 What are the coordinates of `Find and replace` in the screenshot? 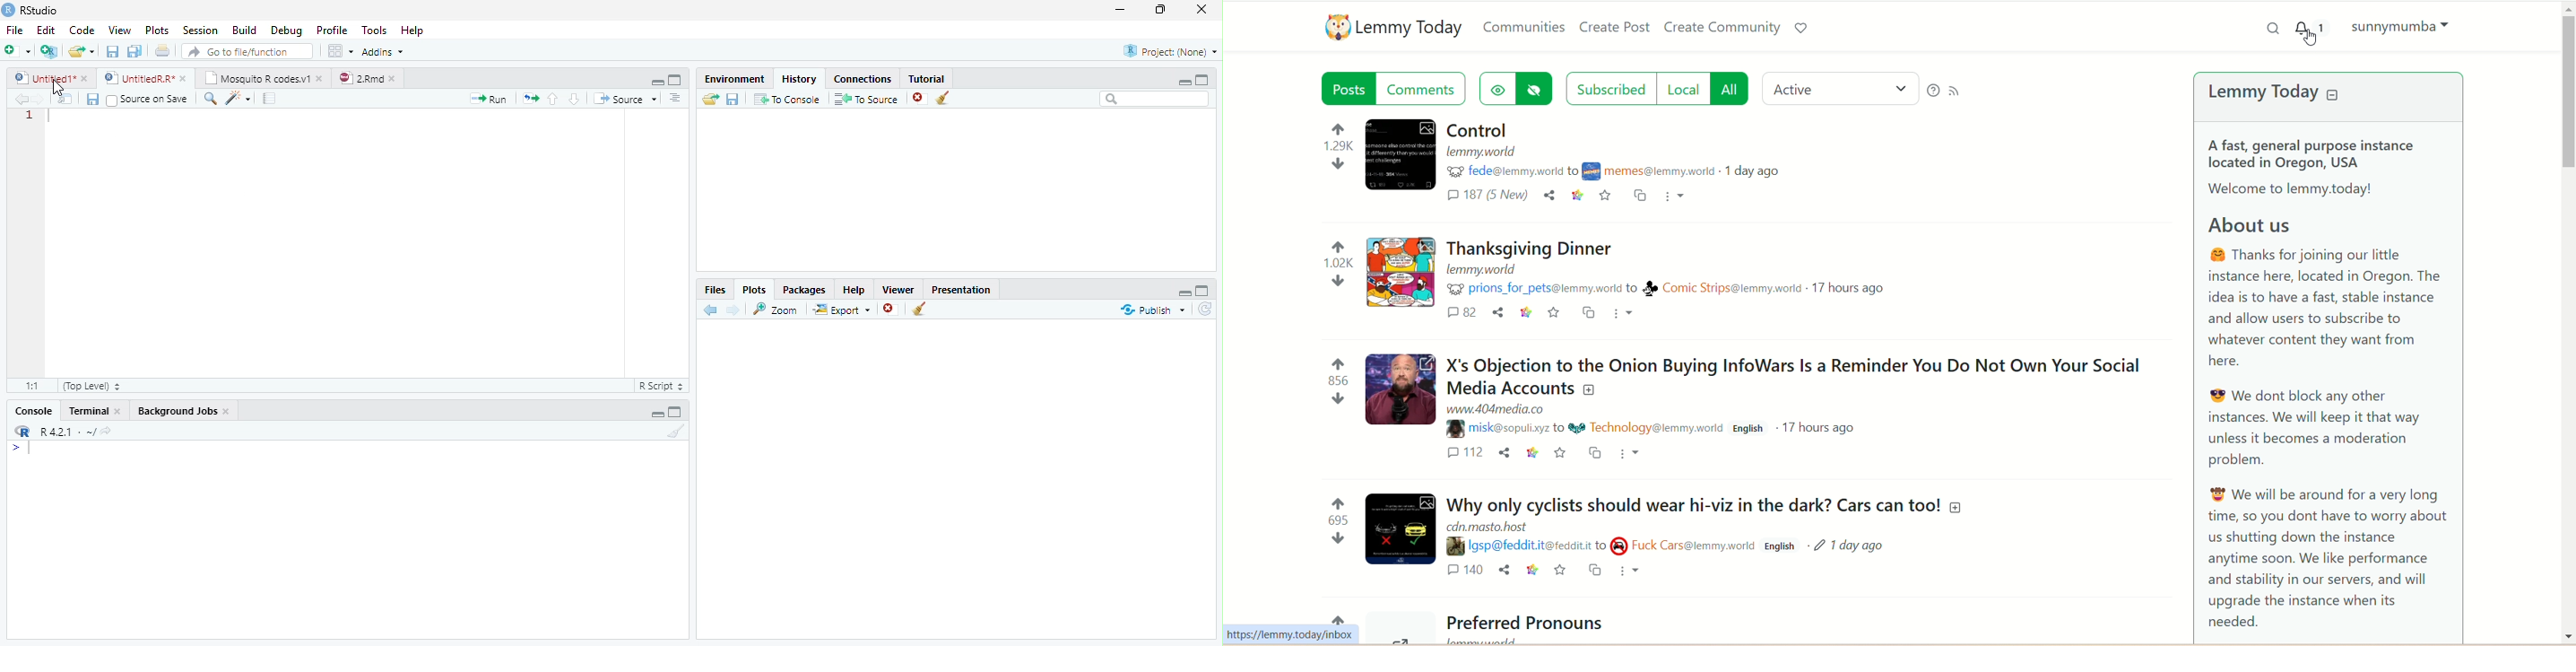 It's located at (211, 99).